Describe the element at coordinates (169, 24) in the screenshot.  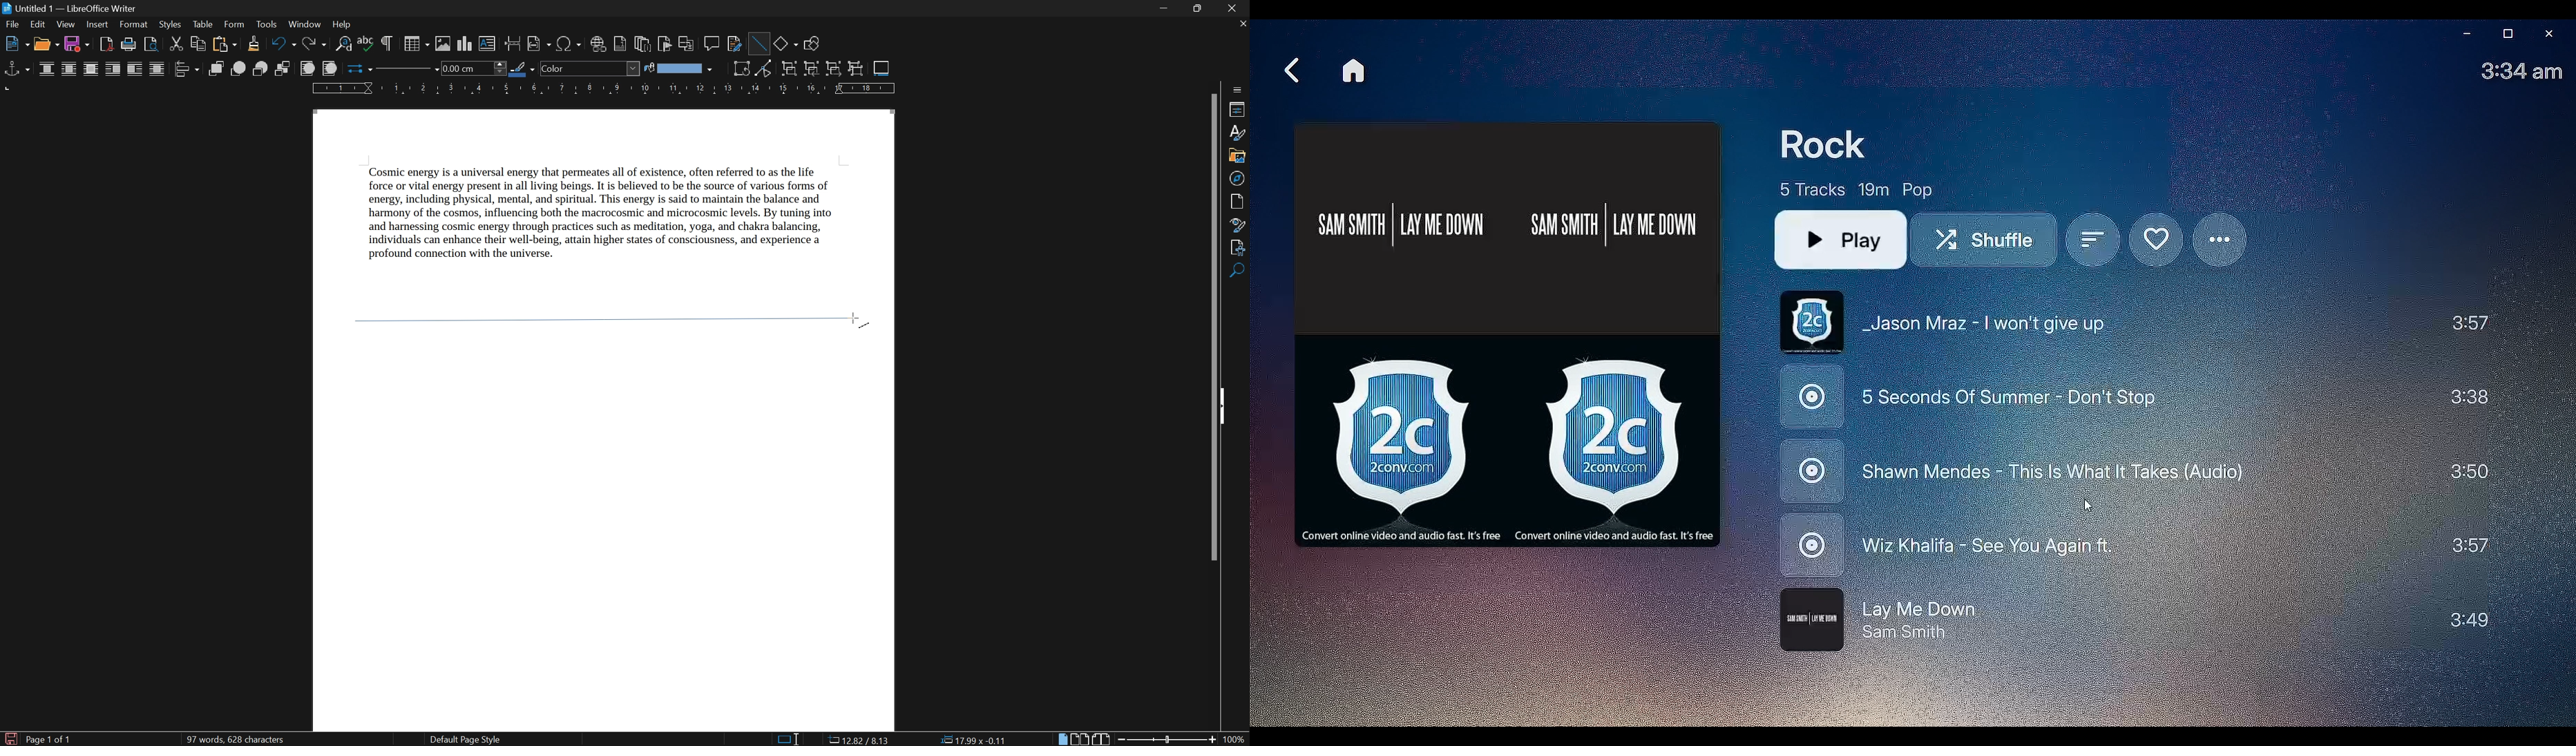
I see `styles` at that location.